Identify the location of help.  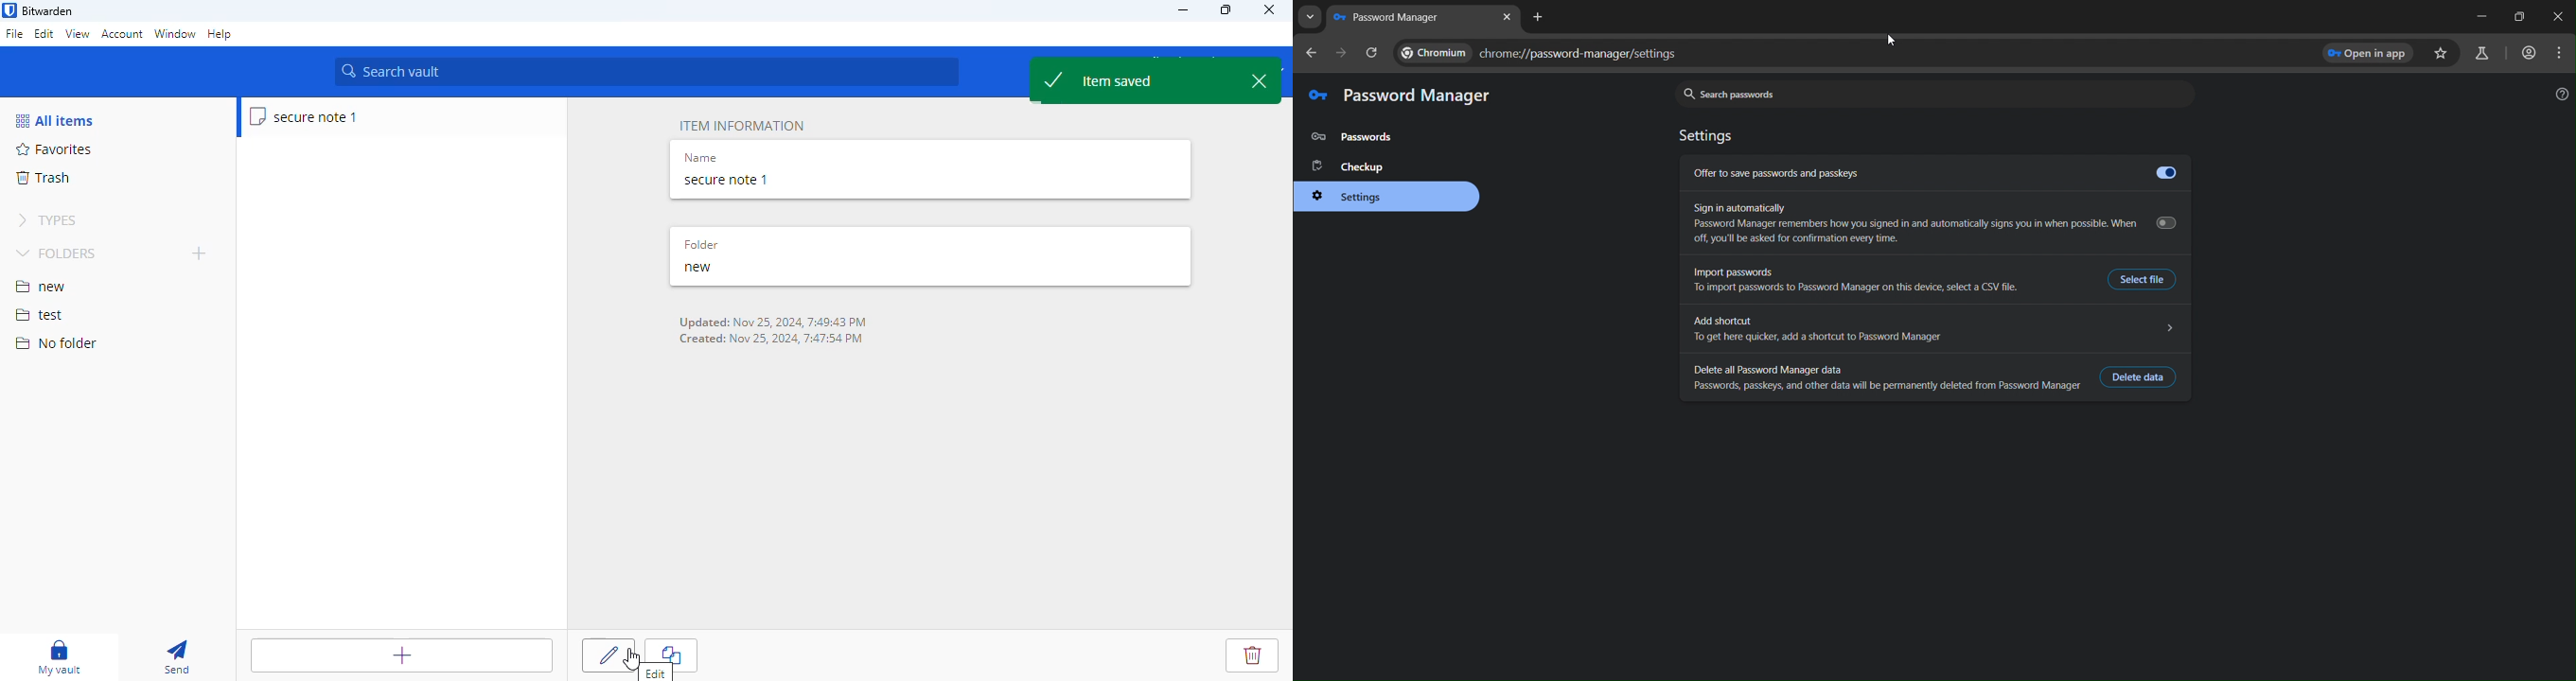
(221, 35).